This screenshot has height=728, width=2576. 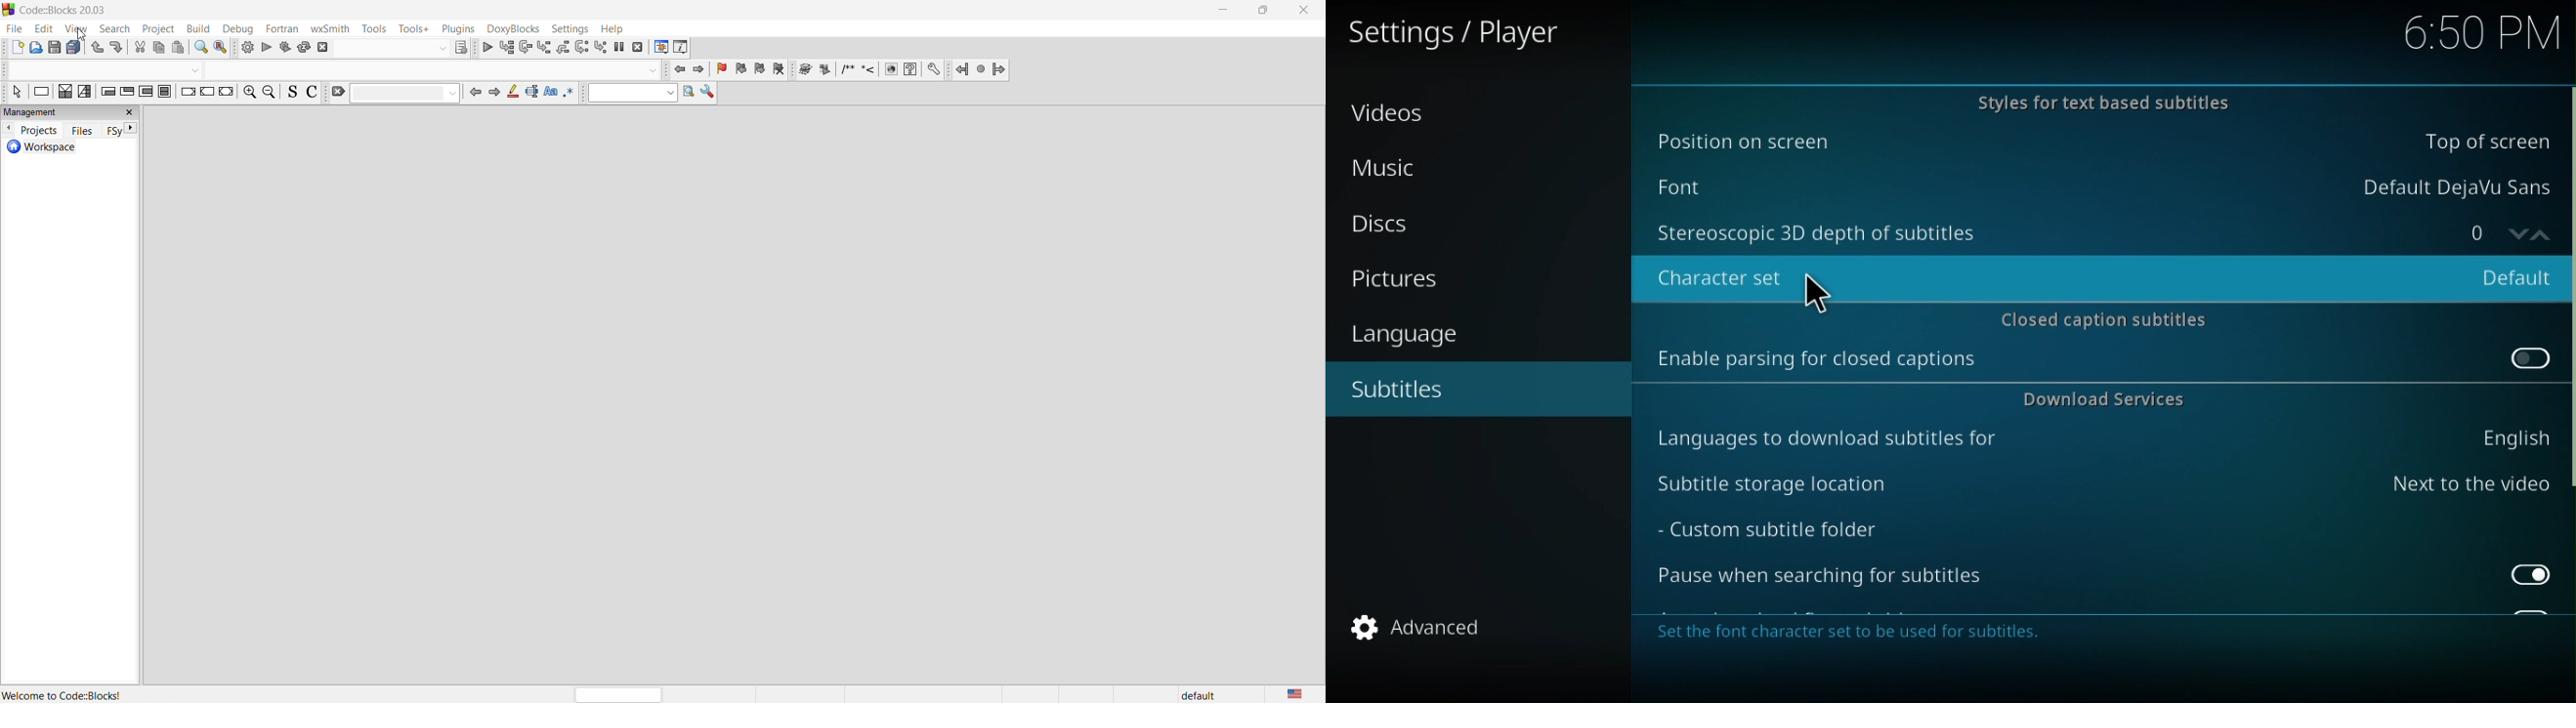 What do you see at coordinates (2101, 316) in the screenshot?
I see `Closed caption subtitles` at bounding box center [2101, 316].